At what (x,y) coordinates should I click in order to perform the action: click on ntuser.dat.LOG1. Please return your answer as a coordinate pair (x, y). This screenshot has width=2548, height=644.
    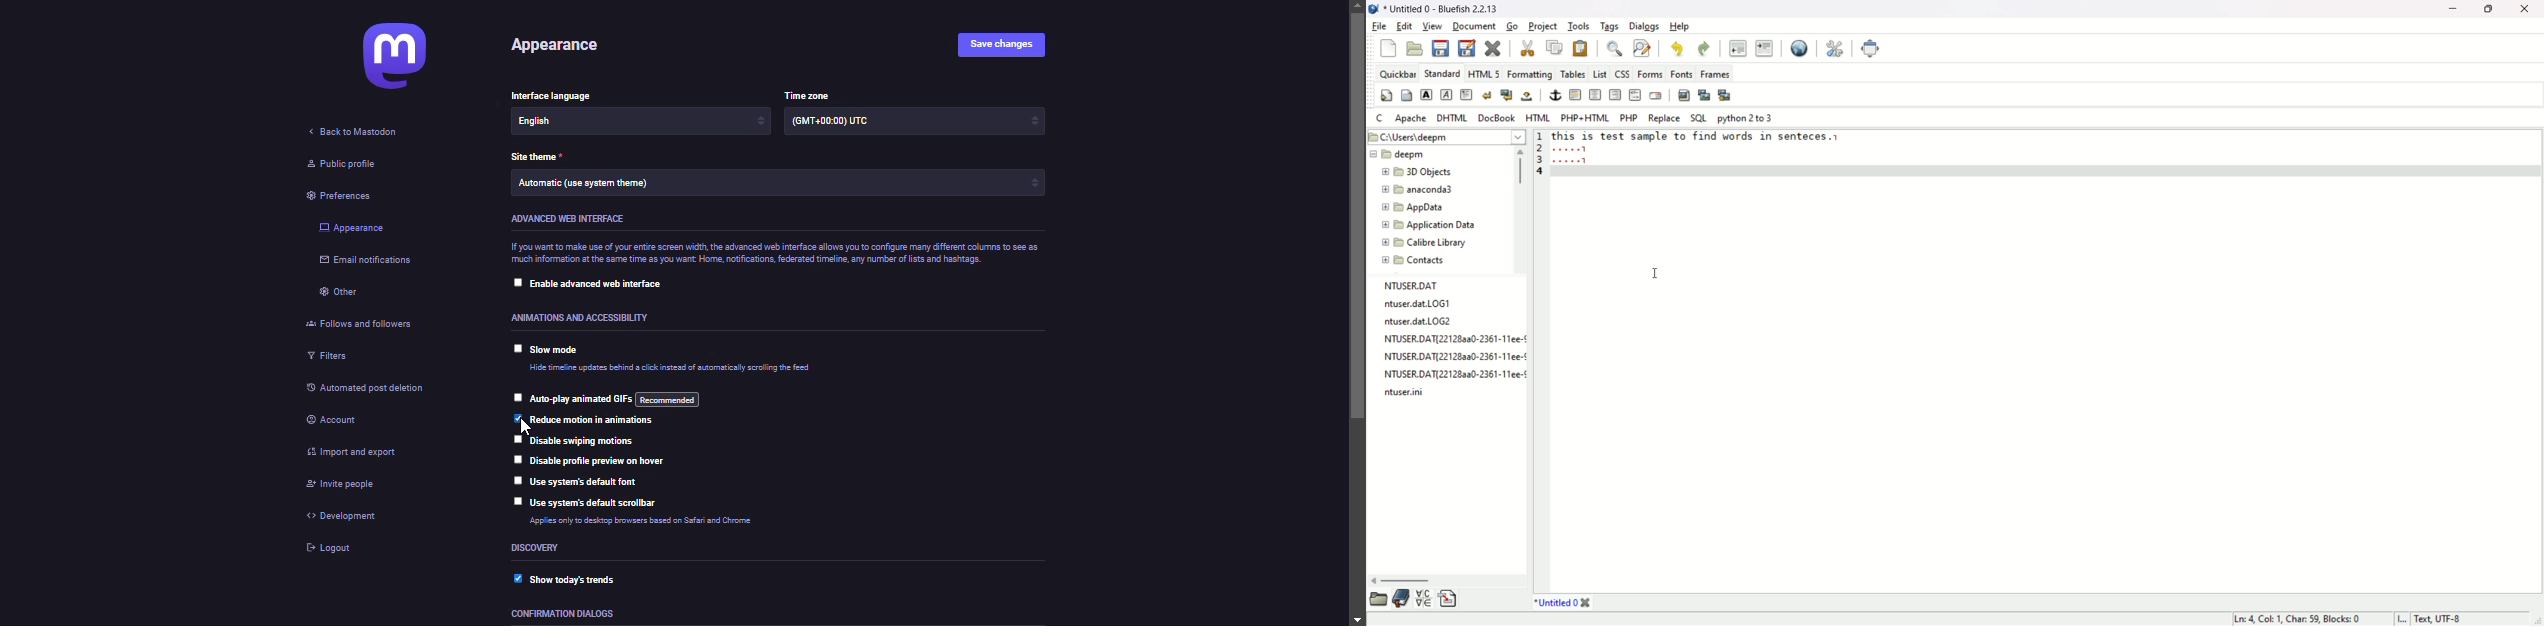
    Looking at the image, I should click on (1428, 304).